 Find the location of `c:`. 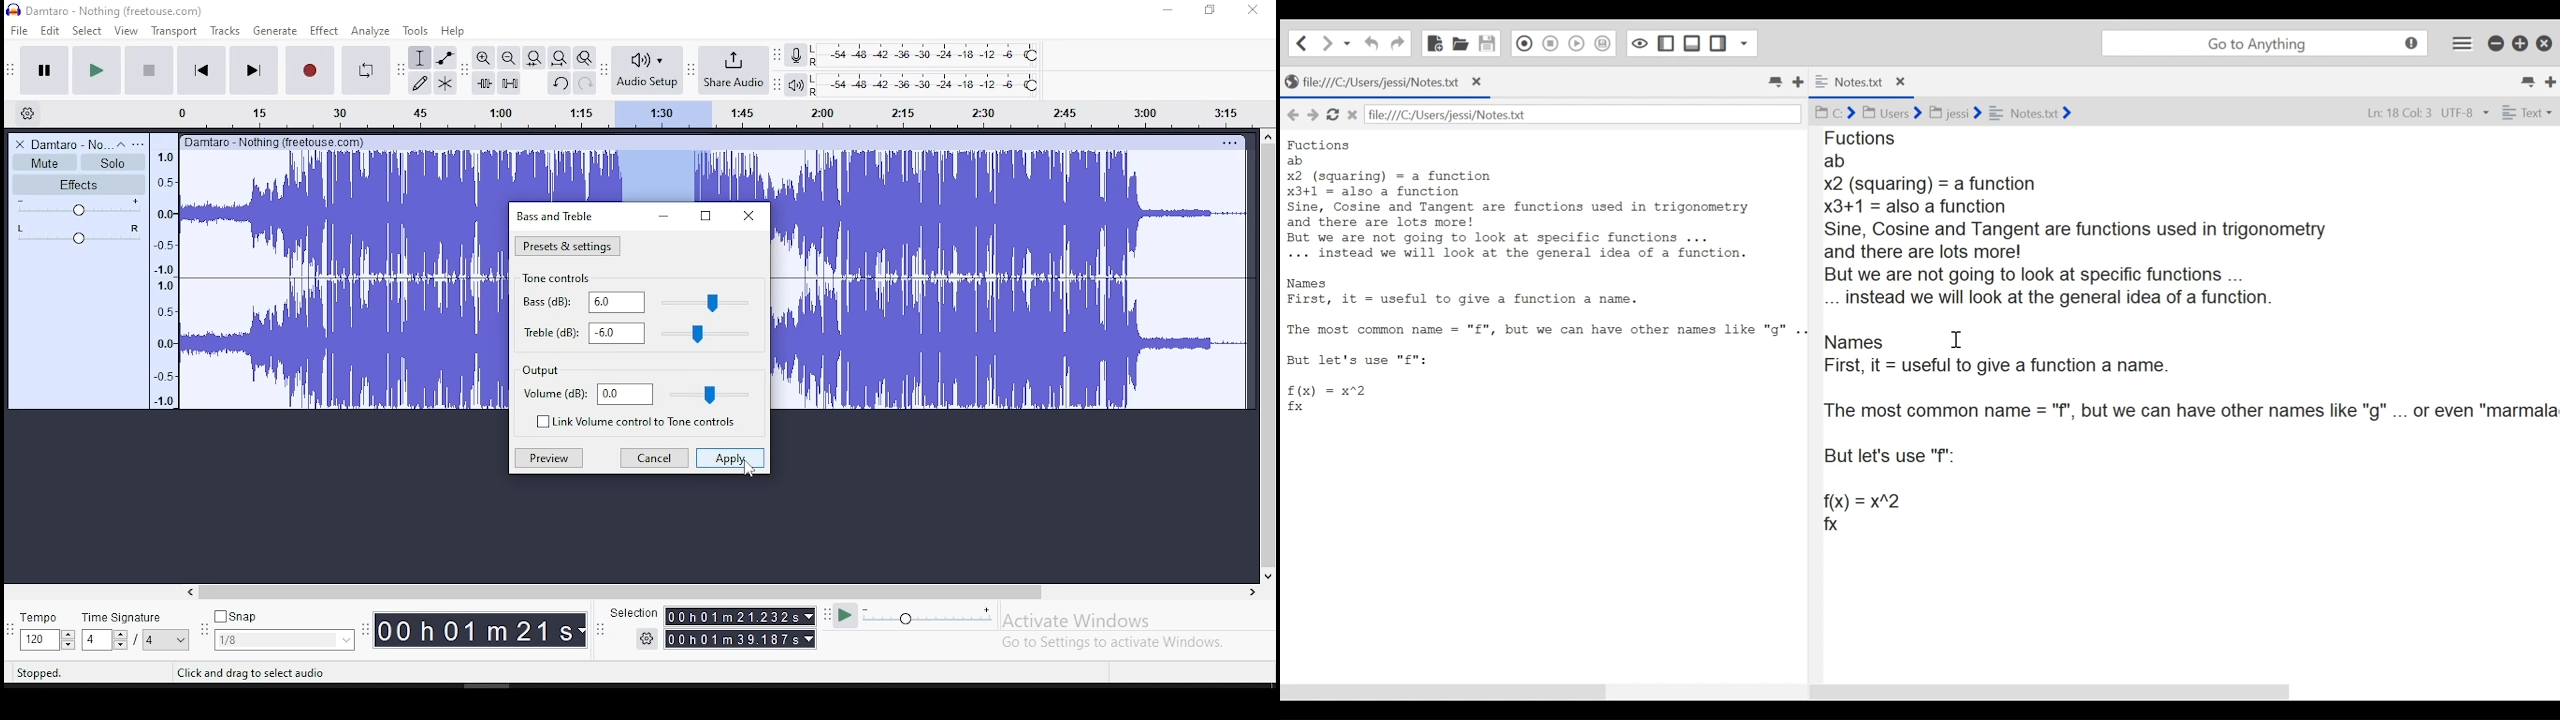

c: is located at coordinates (1833, 114).